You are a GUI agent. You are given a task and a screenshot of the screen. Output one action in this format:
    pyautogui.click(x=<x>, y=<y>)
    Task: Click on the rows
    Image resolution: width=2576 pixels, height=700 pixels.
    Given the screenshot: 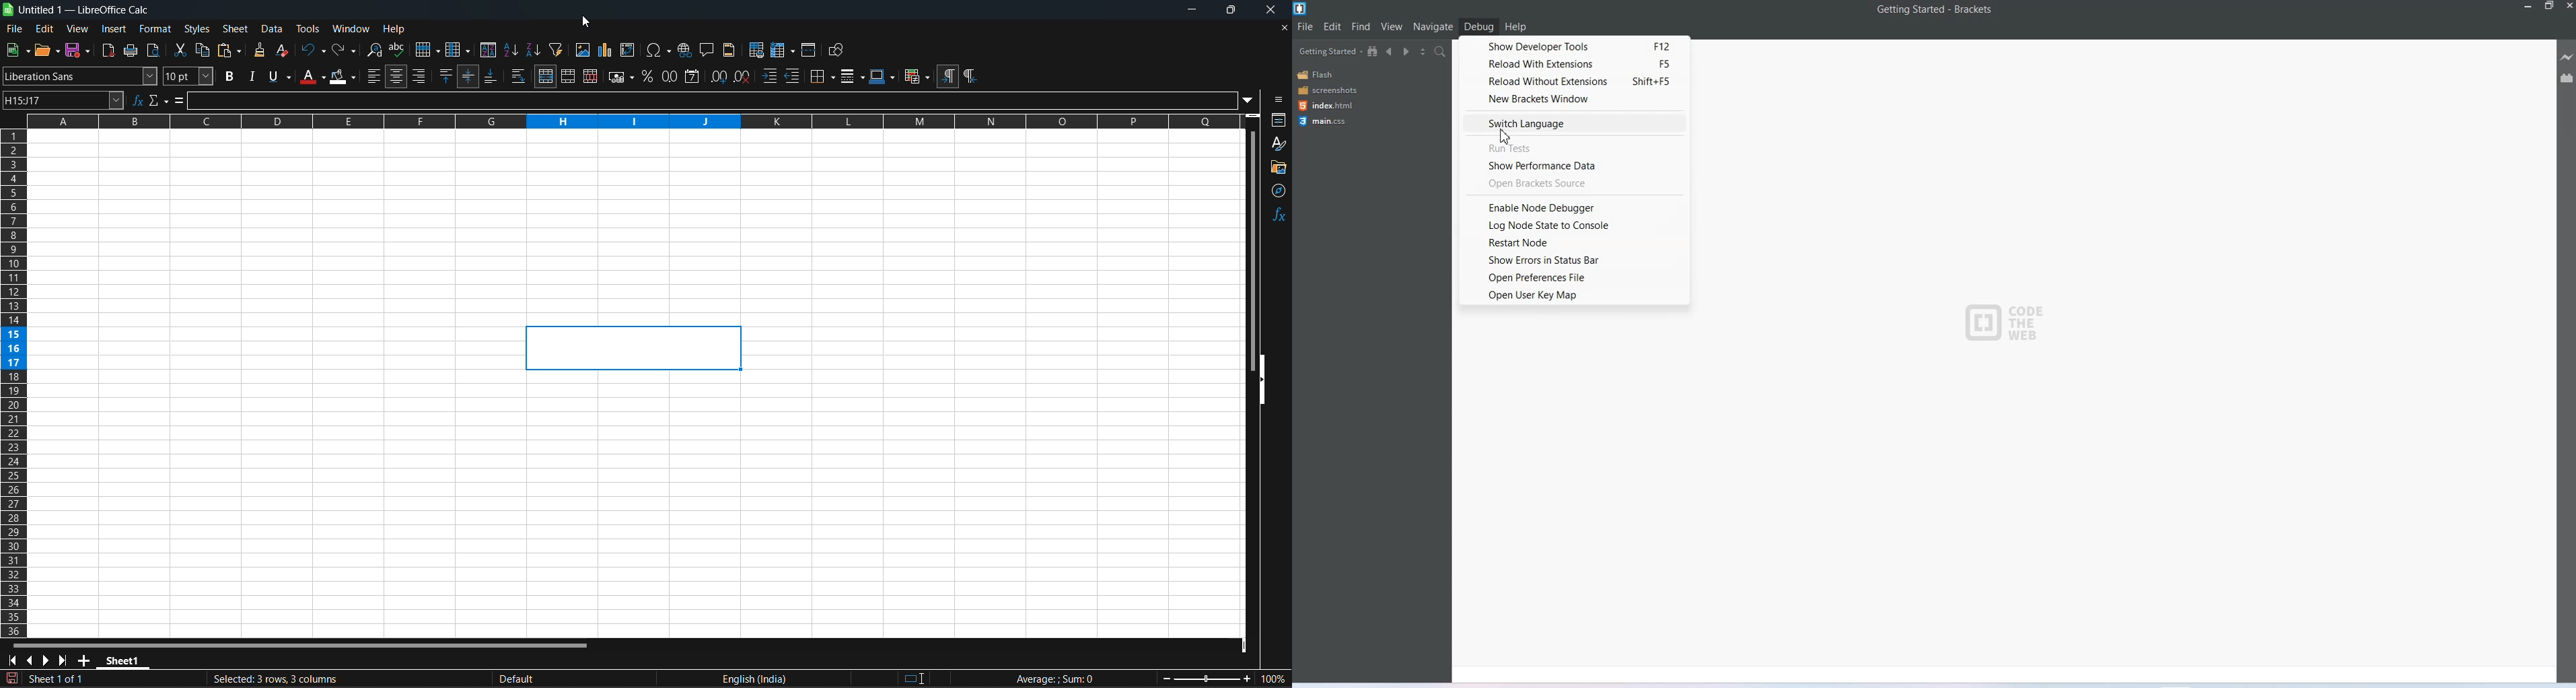 What is the action you would take?
    pyautogui.click(x=620, y=122)
    